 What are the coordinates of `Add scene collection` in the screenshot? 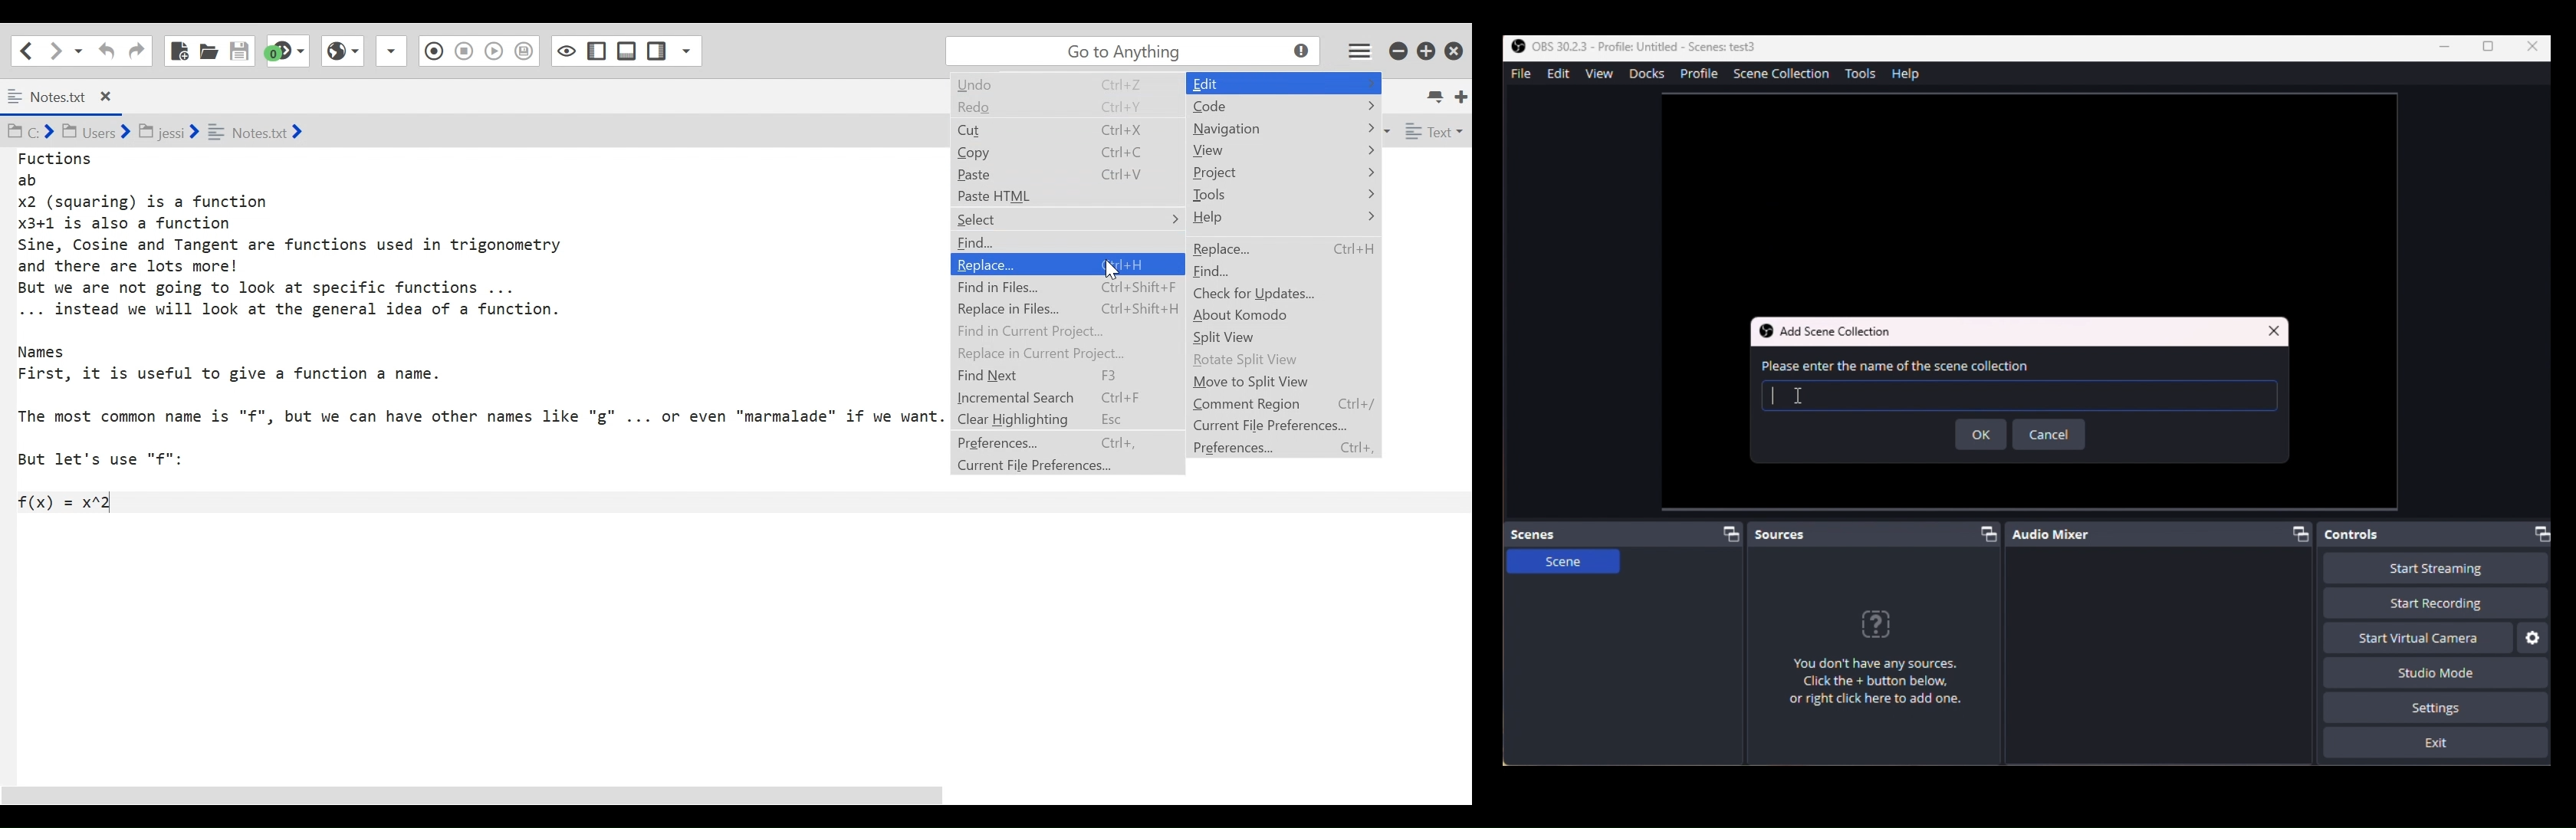 It's located at (1836, 331).